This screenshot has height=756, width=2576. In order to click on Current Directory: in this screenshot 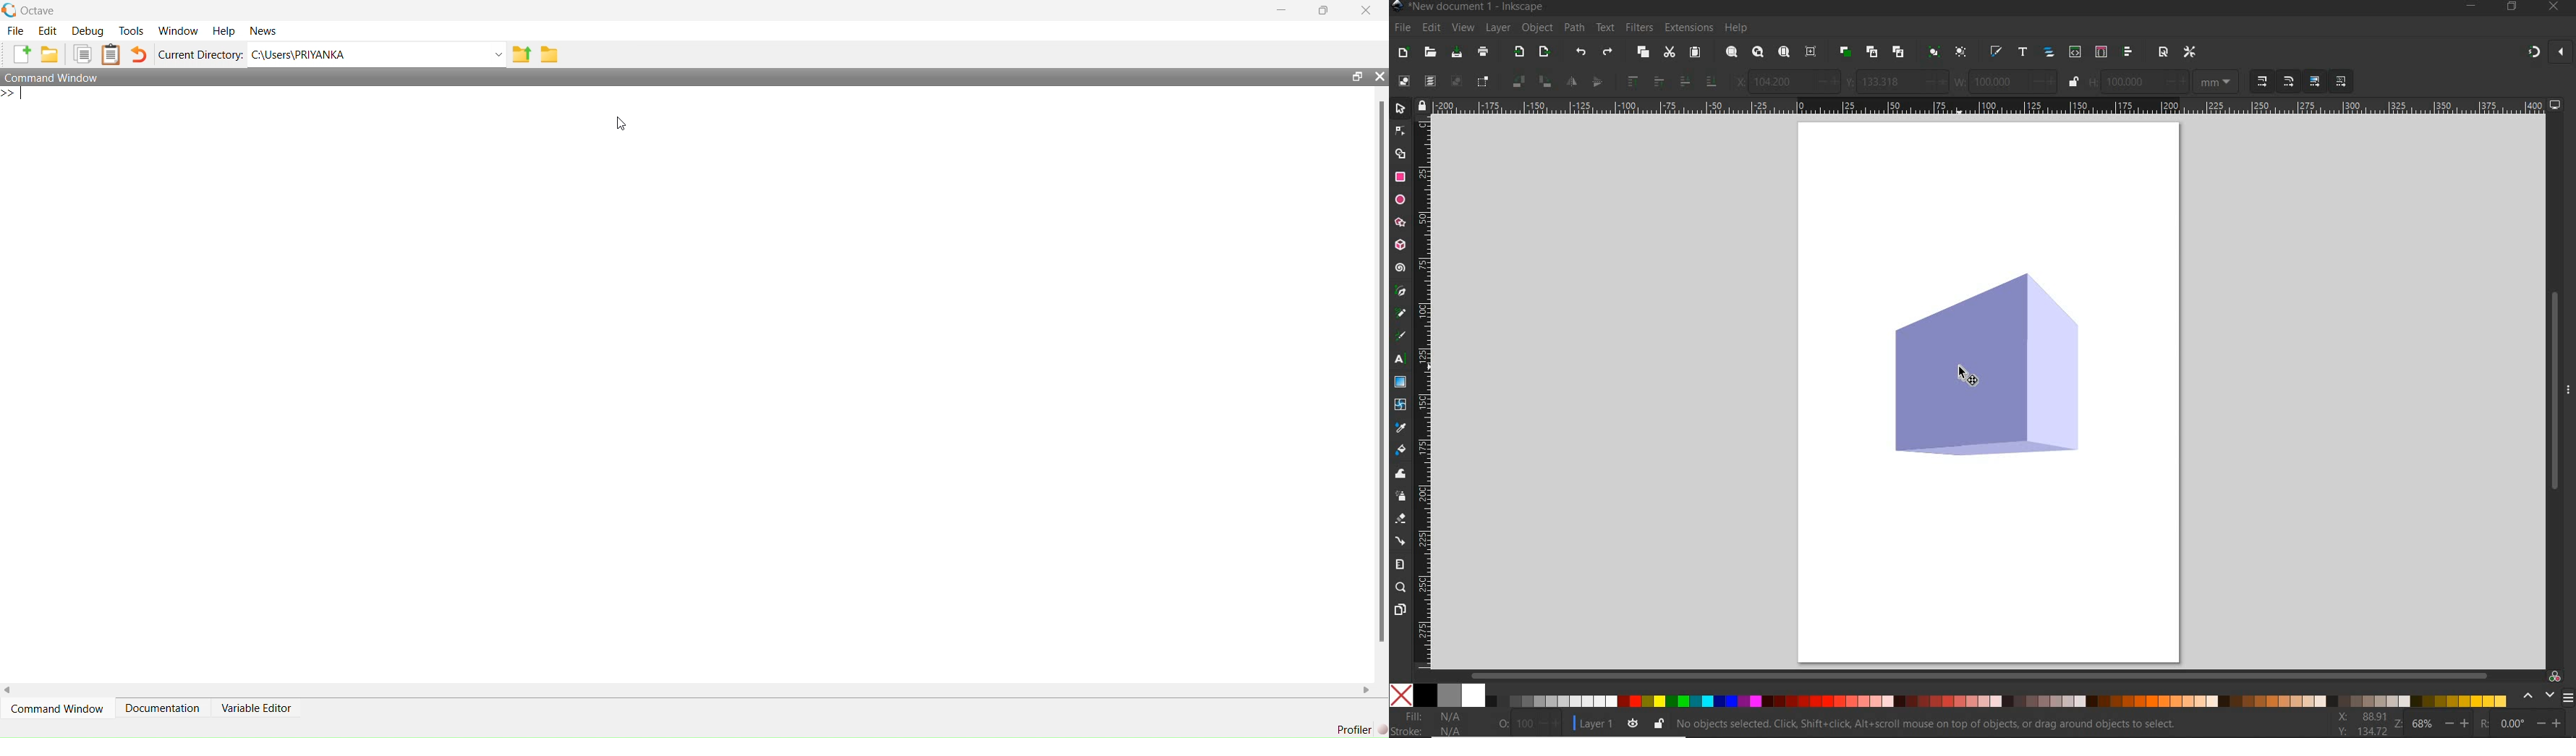, I will do `click(201, 56)`.